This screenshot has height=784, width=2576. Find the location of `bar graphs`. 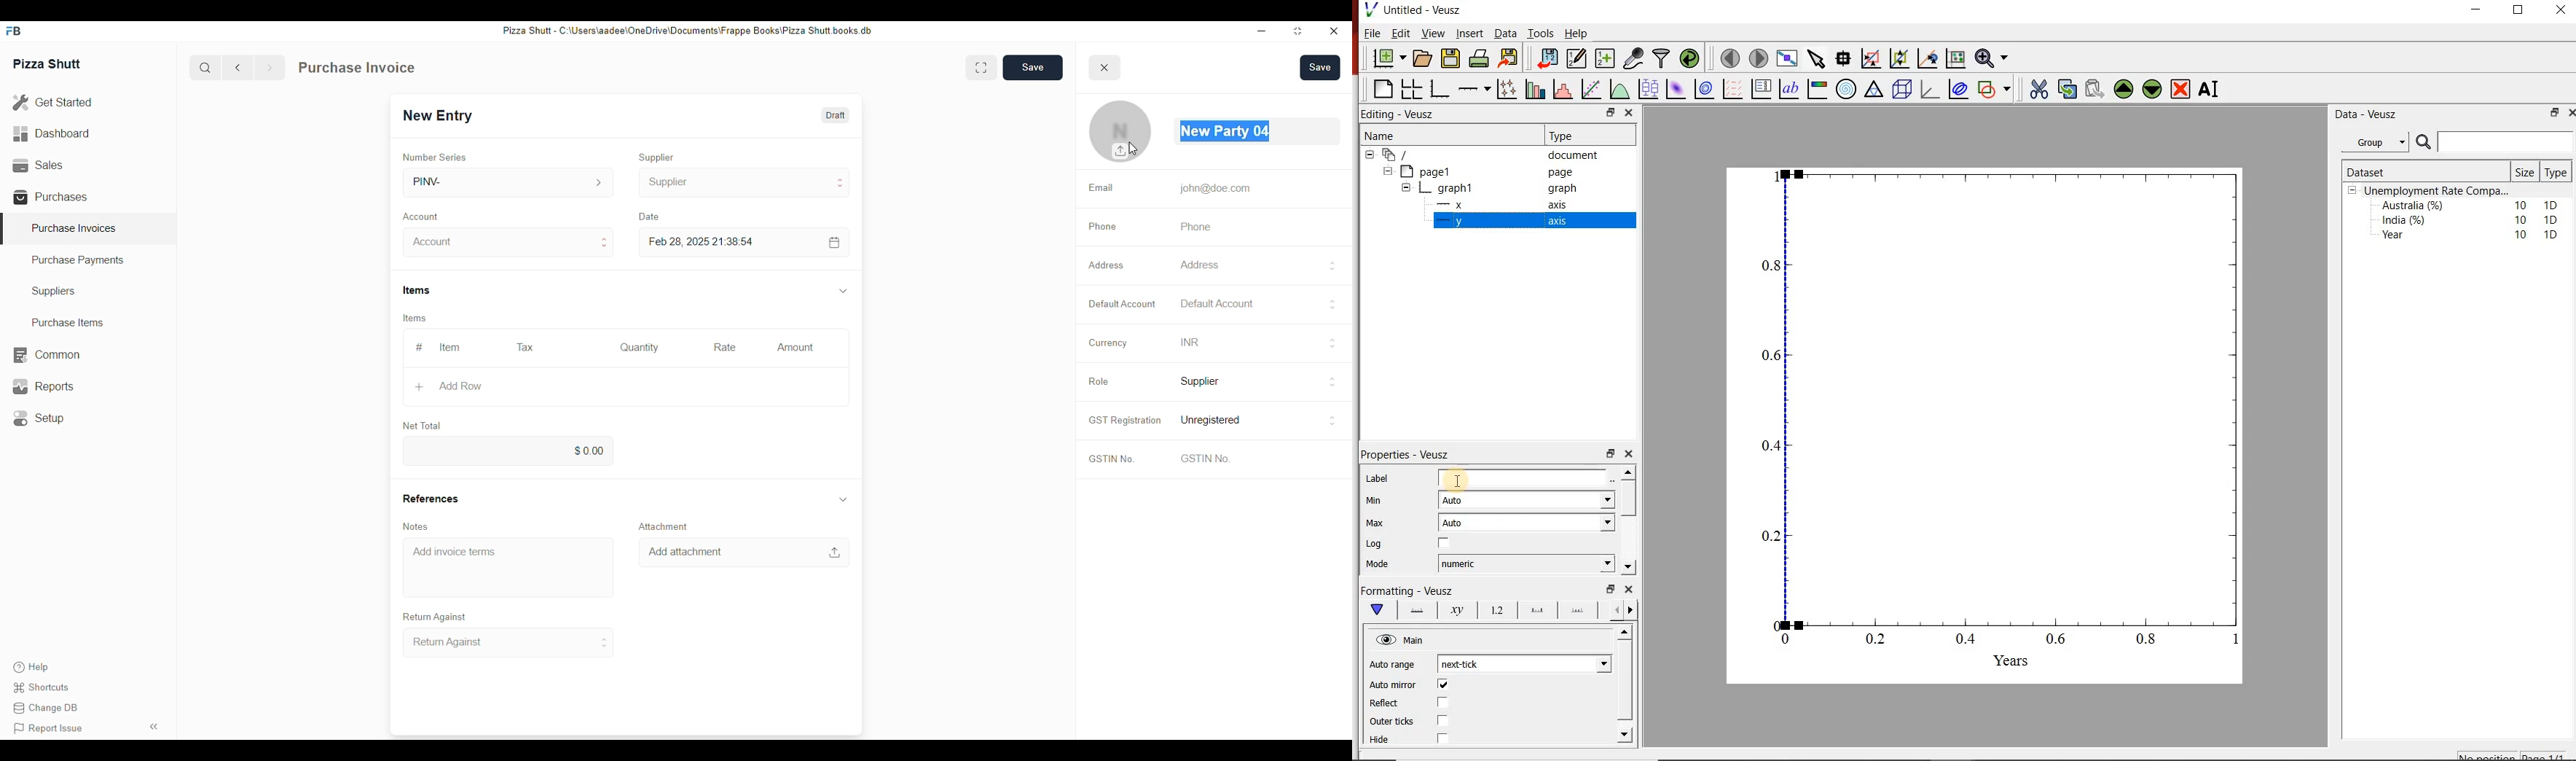

bar graphs is located at coordinates (1534, 89).